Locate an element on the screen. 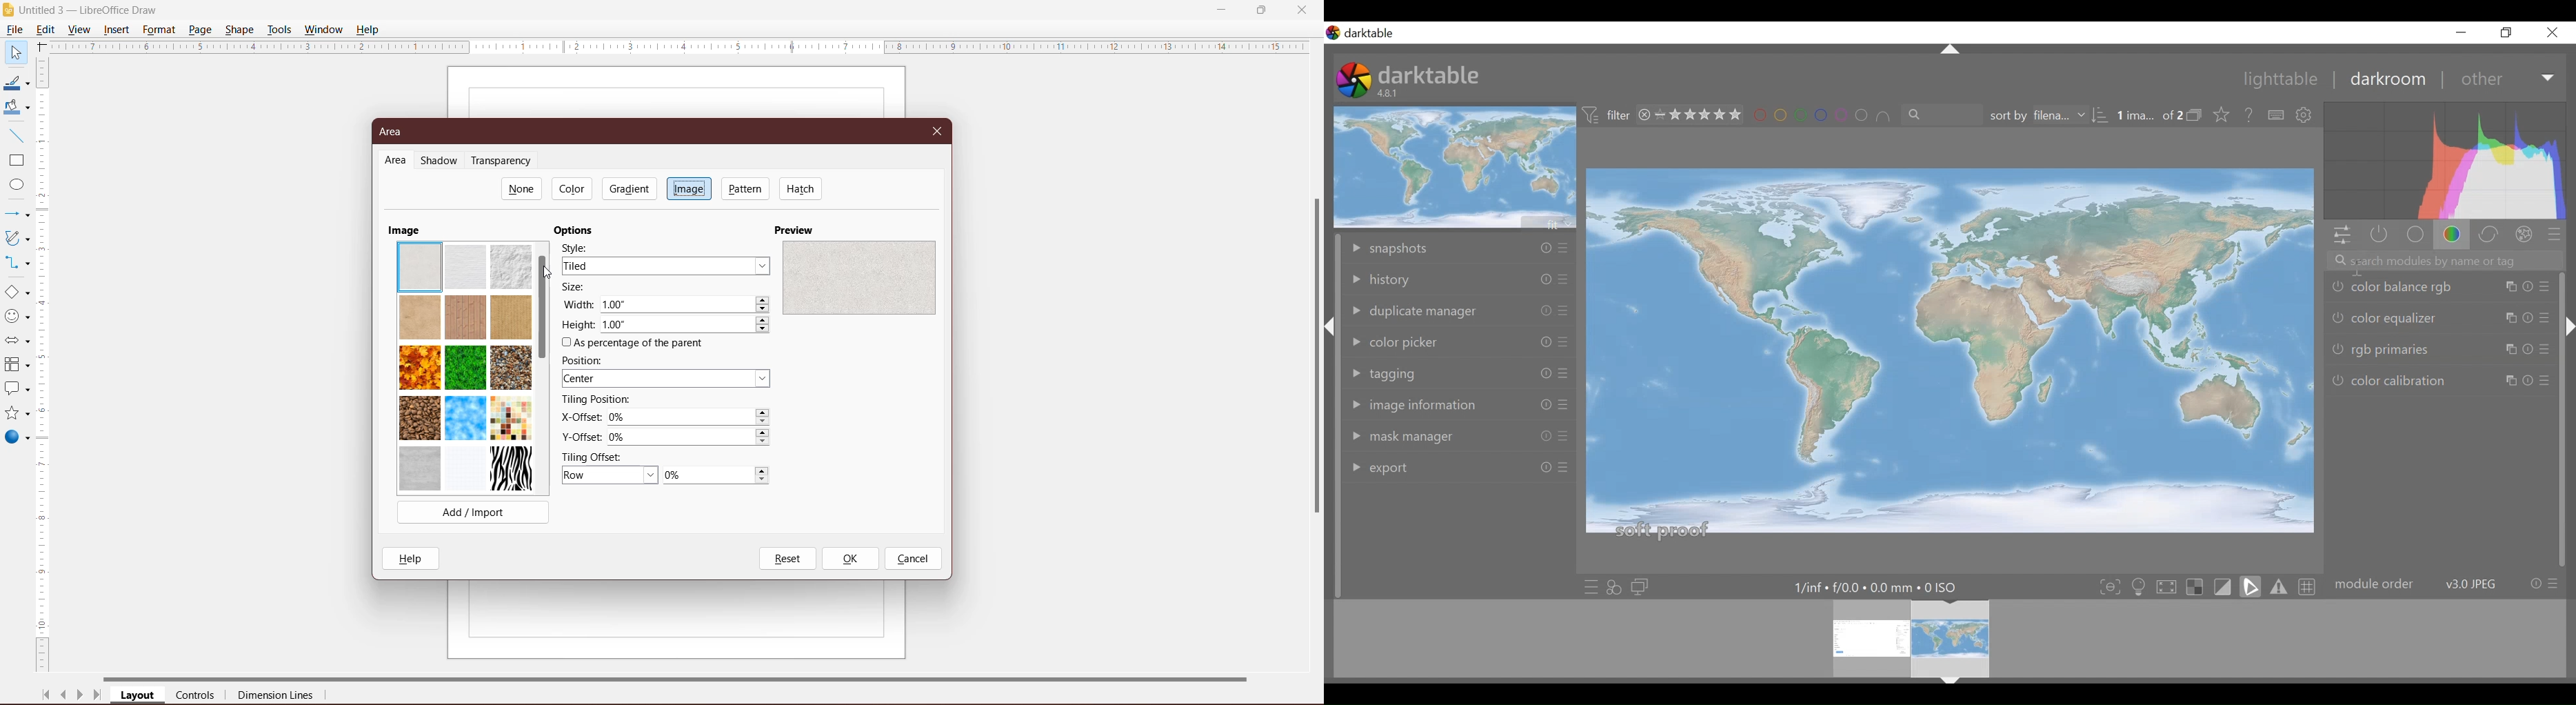 Image resolution: width=2576 pixels, height=728 pixels. 0% is located at coordinates (716, 476).